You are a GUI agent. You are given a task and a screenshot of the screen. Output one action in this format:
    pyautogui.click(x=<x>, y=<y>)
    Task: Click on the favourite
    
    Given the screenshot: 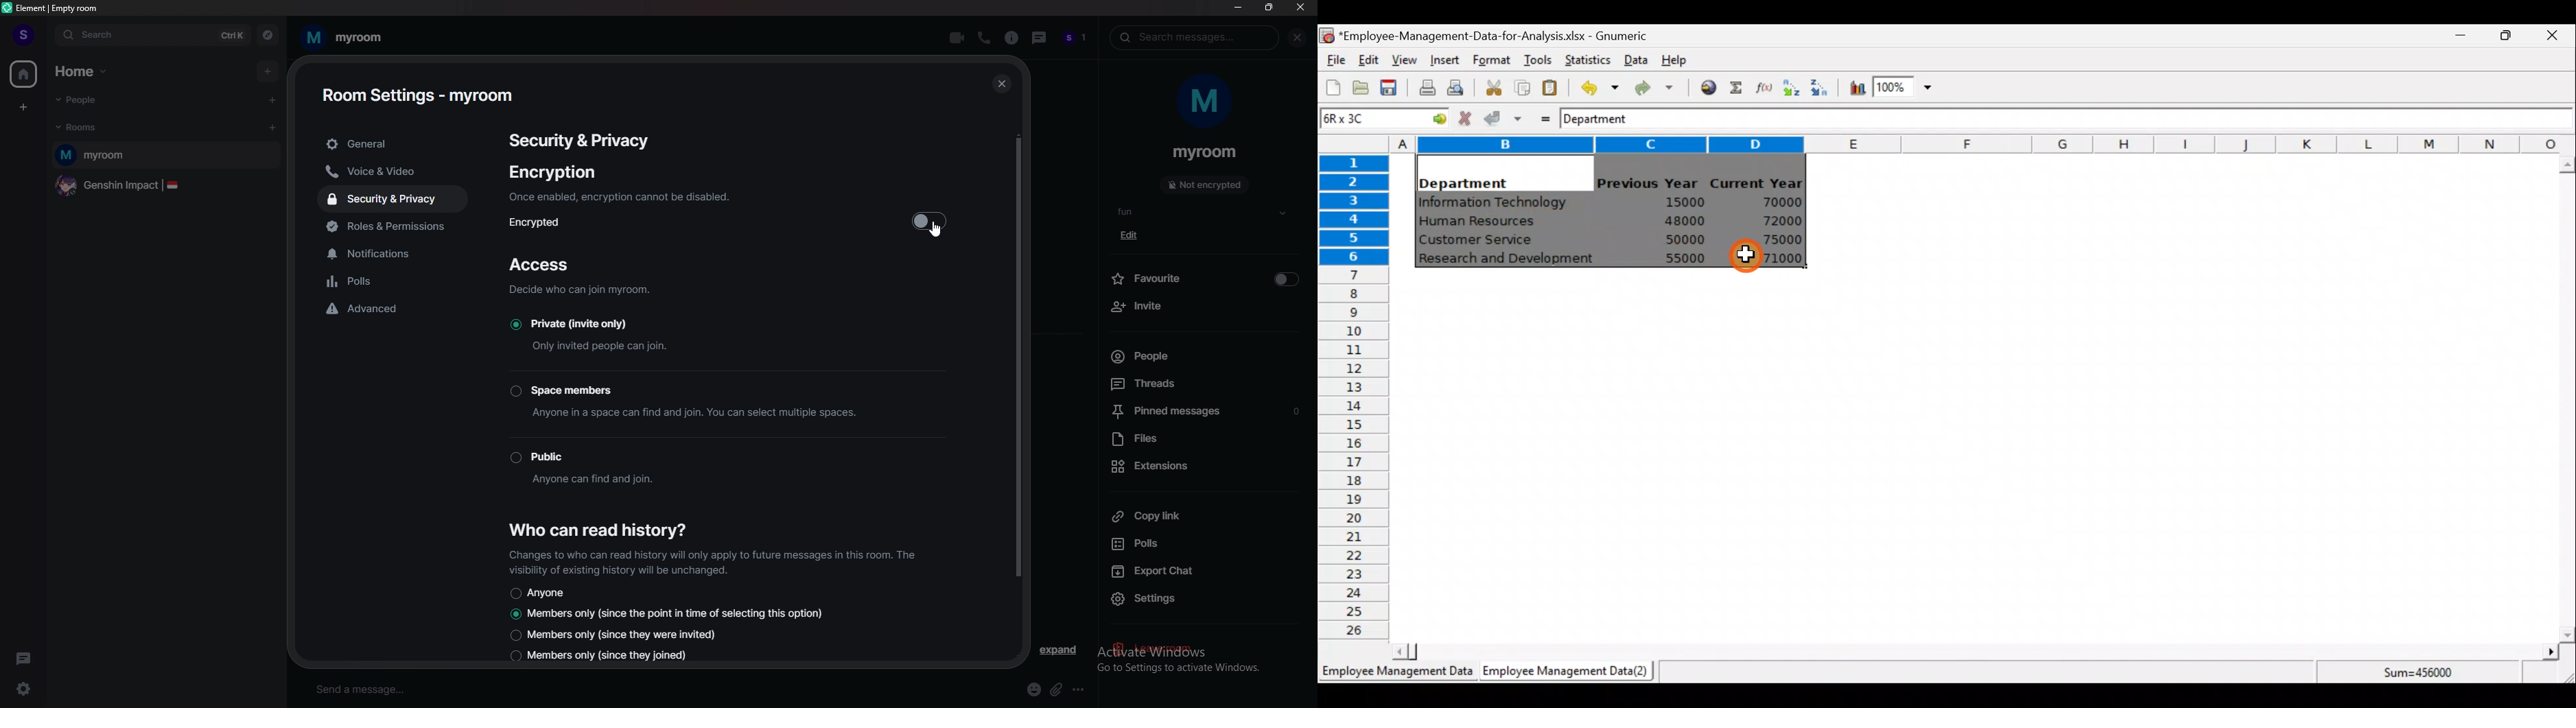 What is the action you would take?
    pyautogui.click(x=1207, y=279)
    